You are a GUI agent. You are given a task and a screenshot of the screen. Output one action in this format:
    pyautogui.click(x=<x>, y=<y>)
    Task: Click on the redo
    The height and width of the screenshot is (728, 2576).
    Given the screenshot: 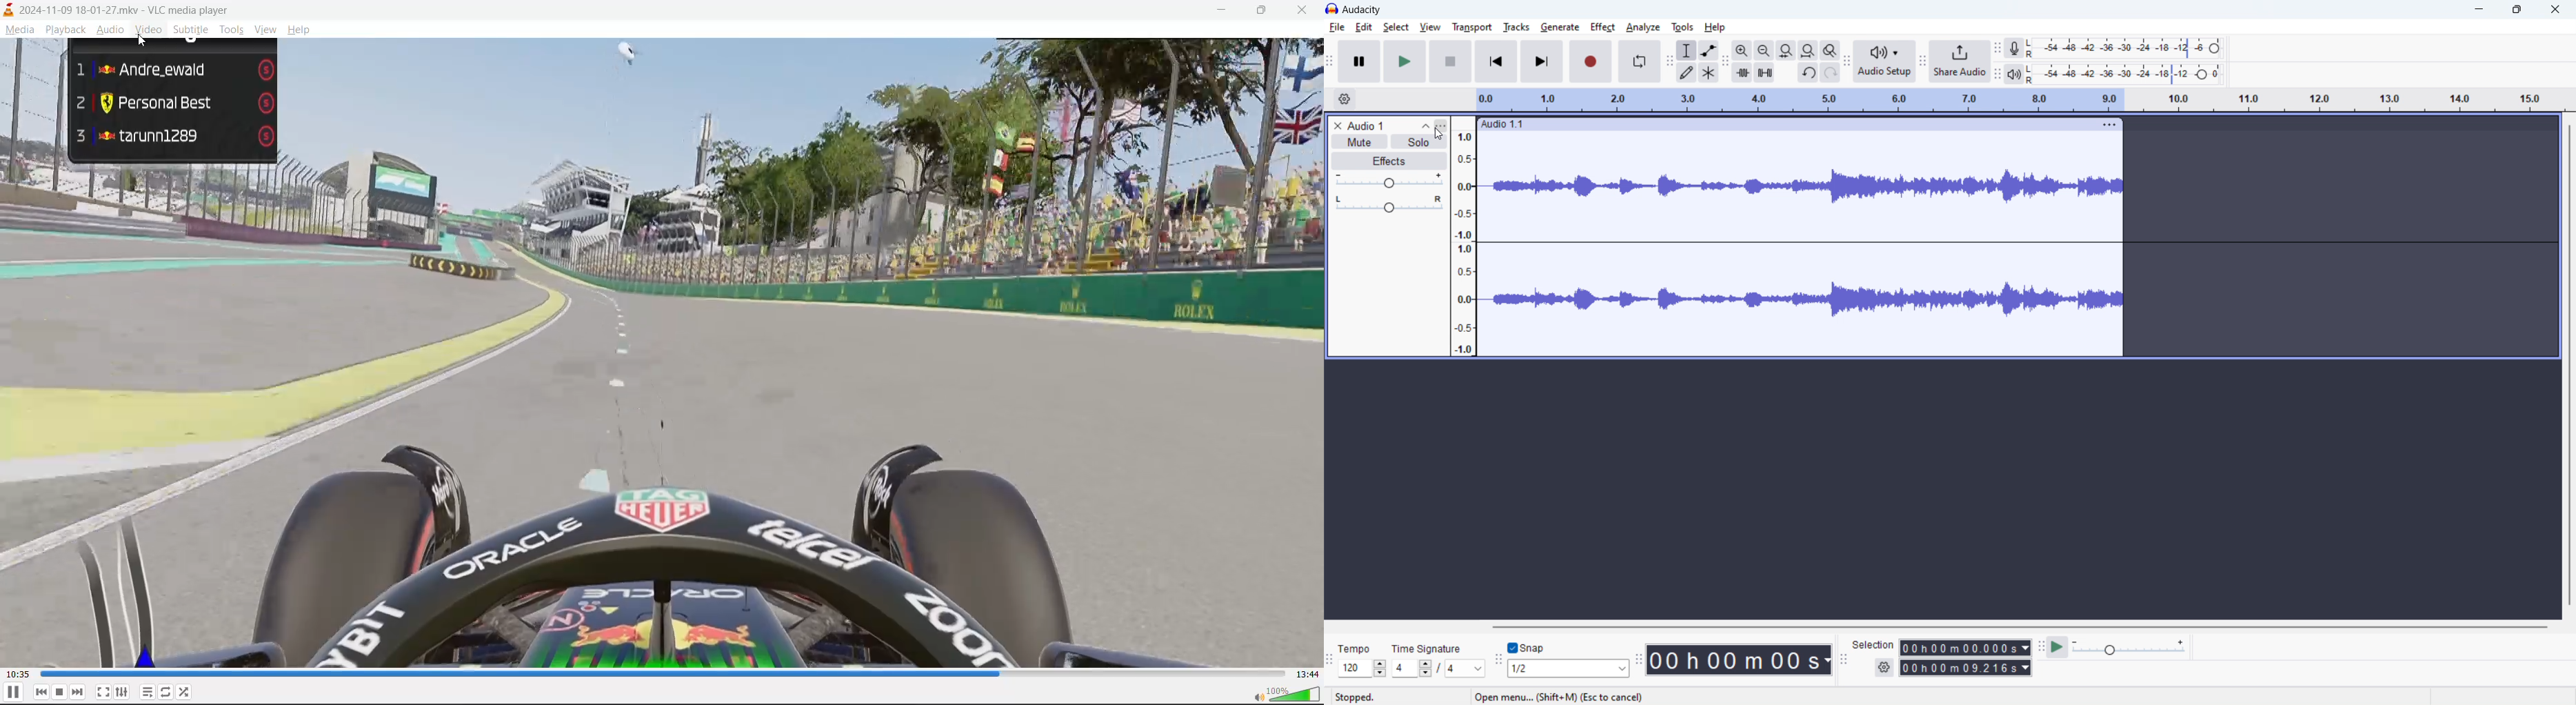 What is the action you would take?
    pyautogui.click(x=1830, y=72)
    